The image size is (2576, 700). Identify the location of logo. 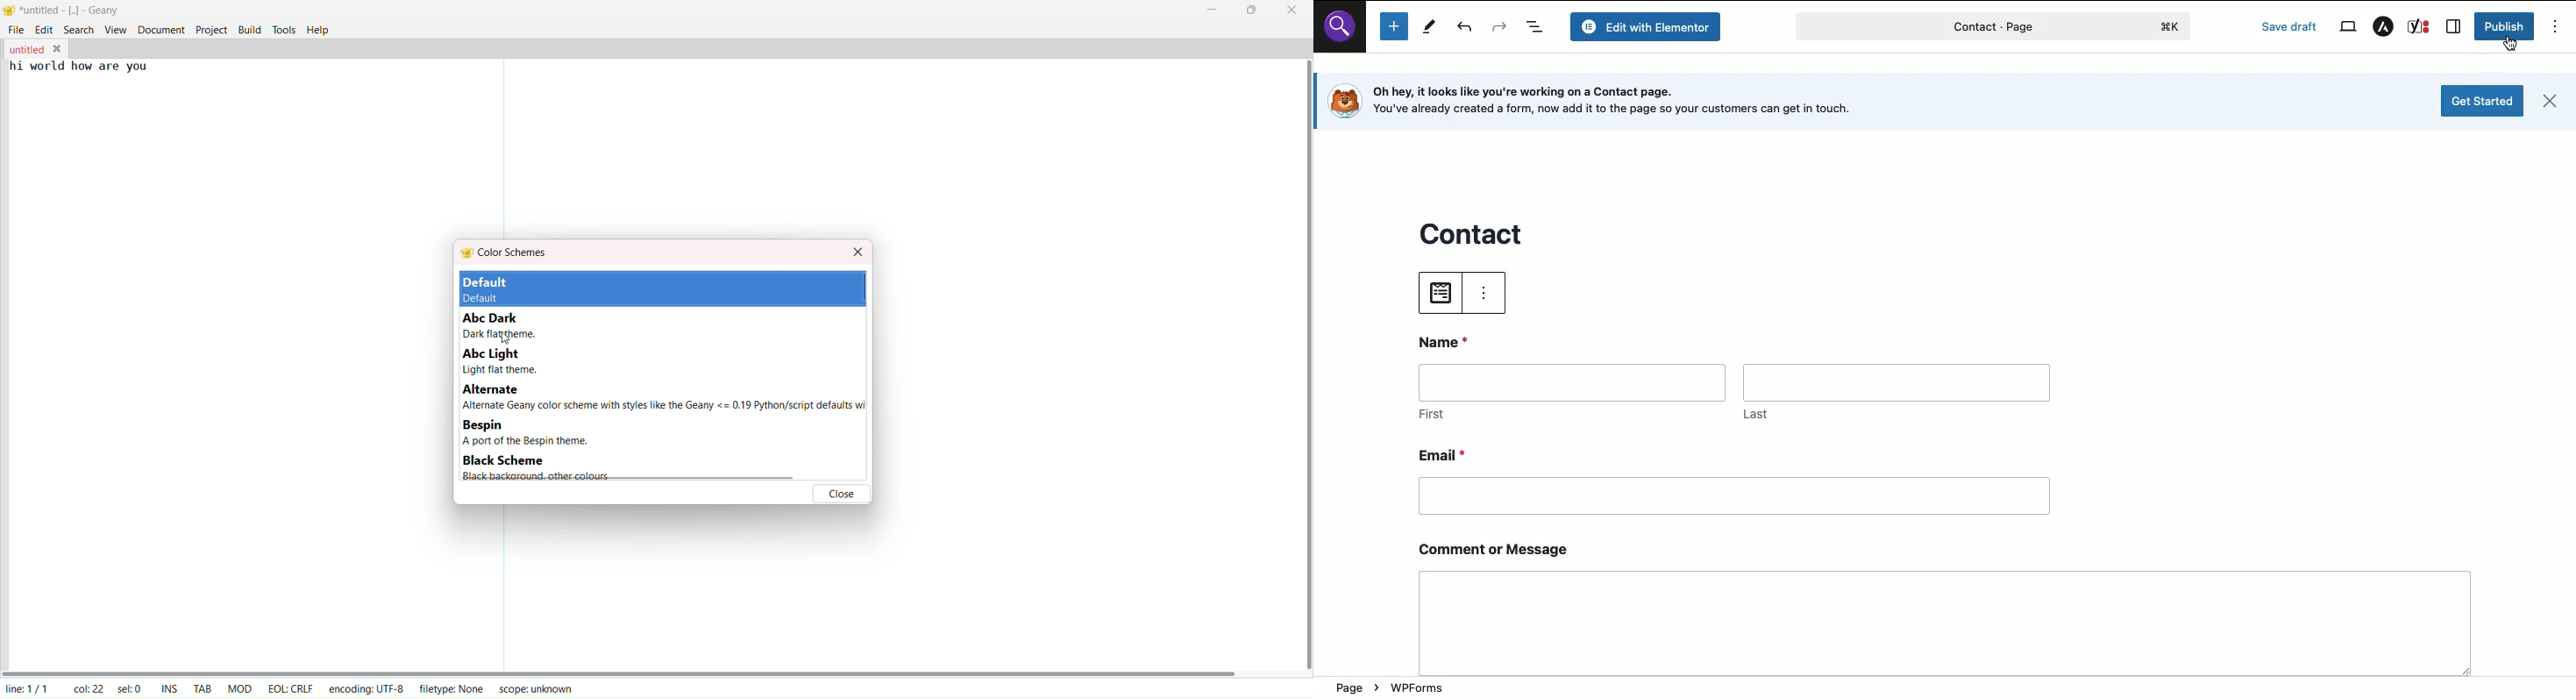
(10, 10).